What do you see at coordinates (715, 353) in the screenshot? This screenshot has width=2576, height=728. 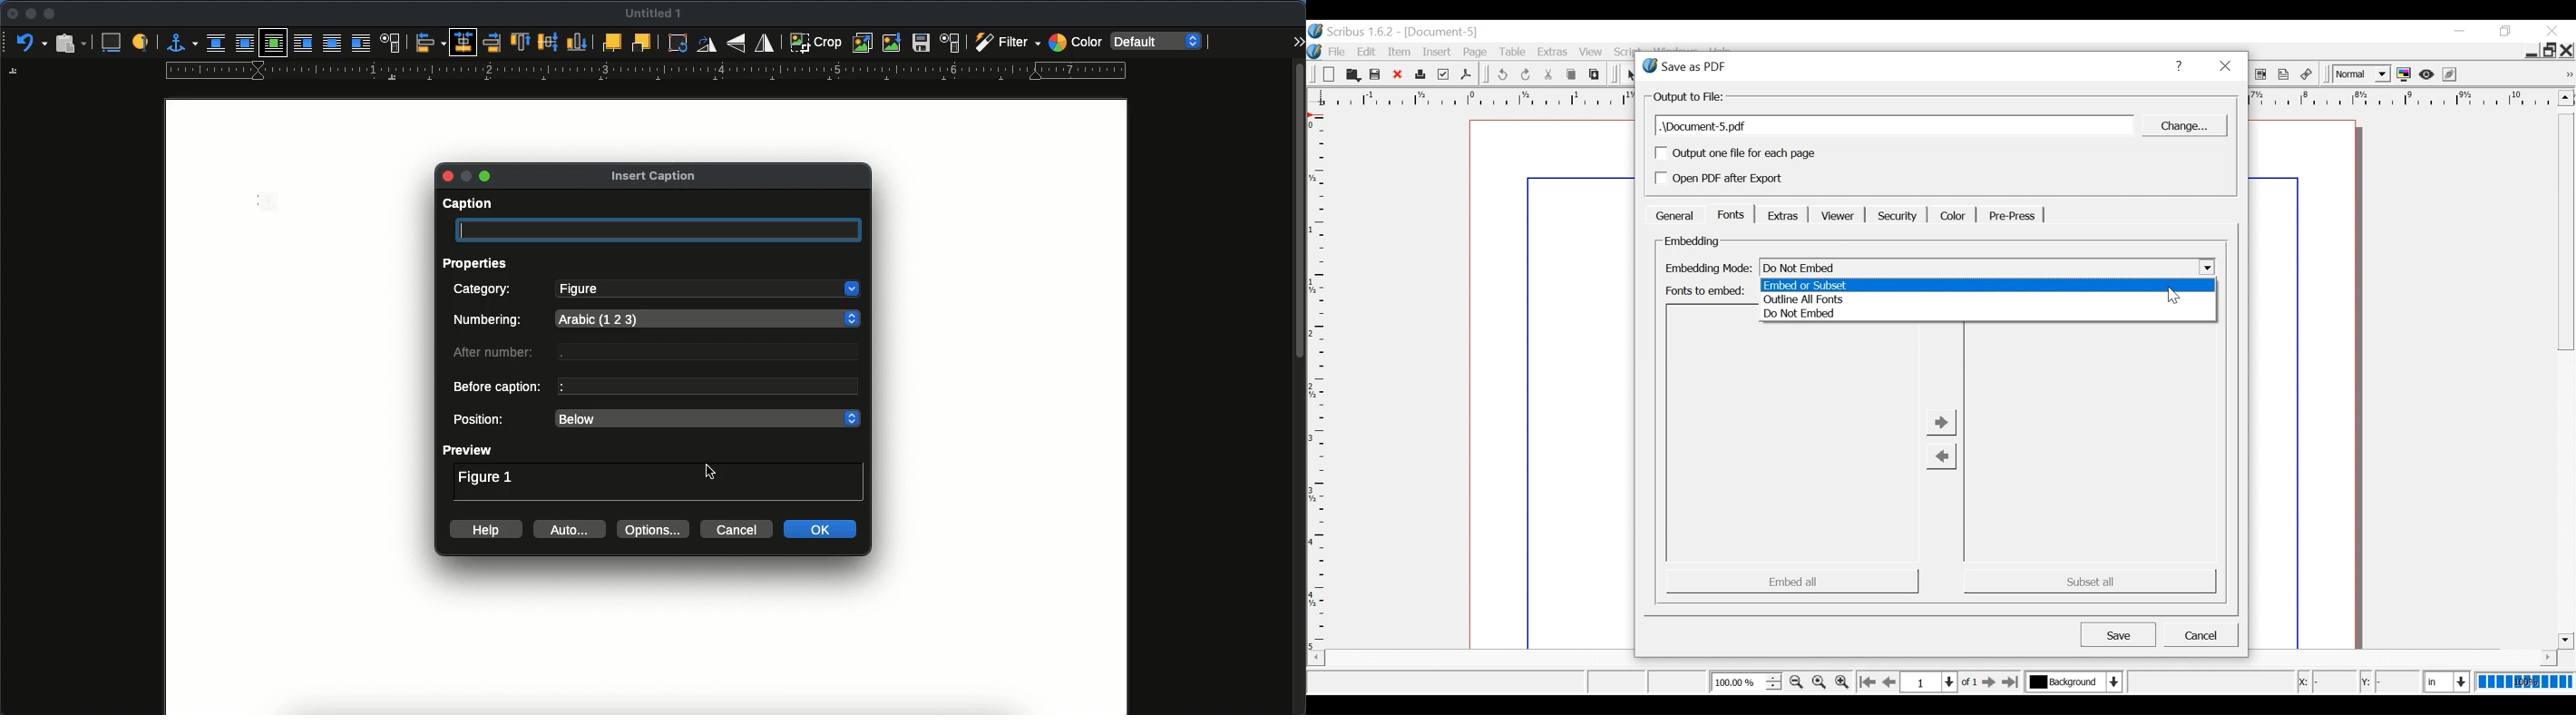 I see `text` at bounding box center [715, 353].